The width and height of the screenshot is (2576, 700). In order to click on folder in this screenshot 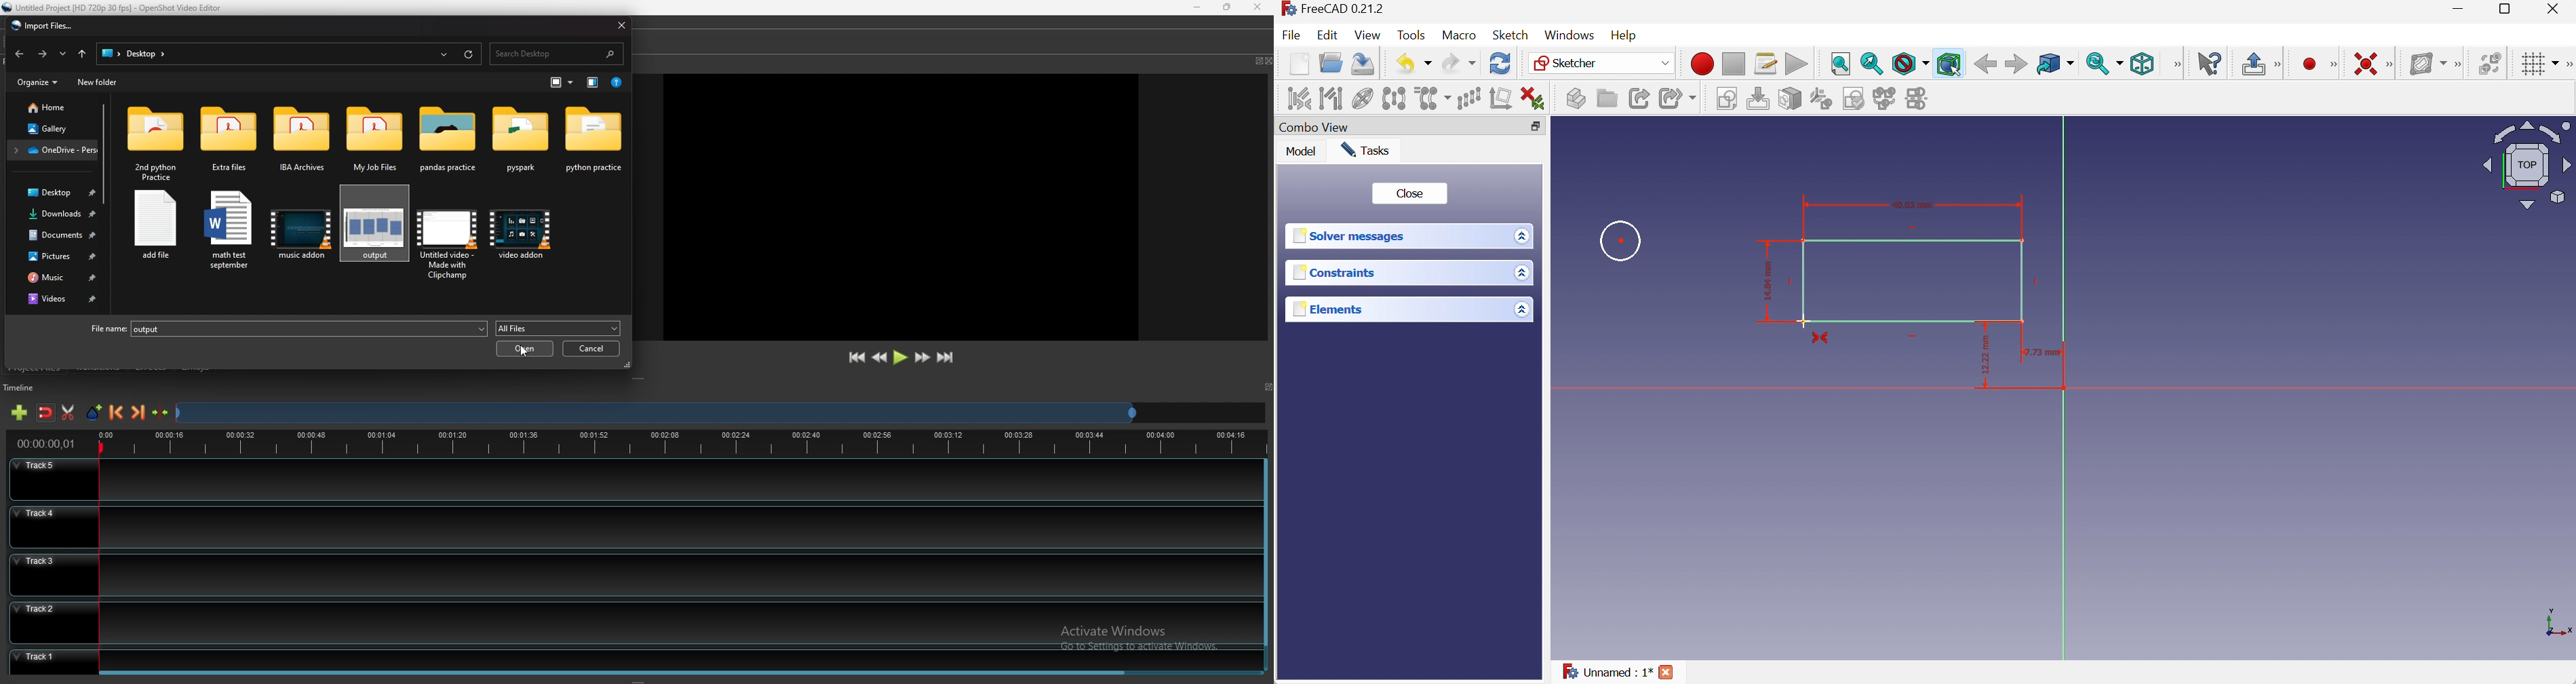, I will do `click(228, 144)`.